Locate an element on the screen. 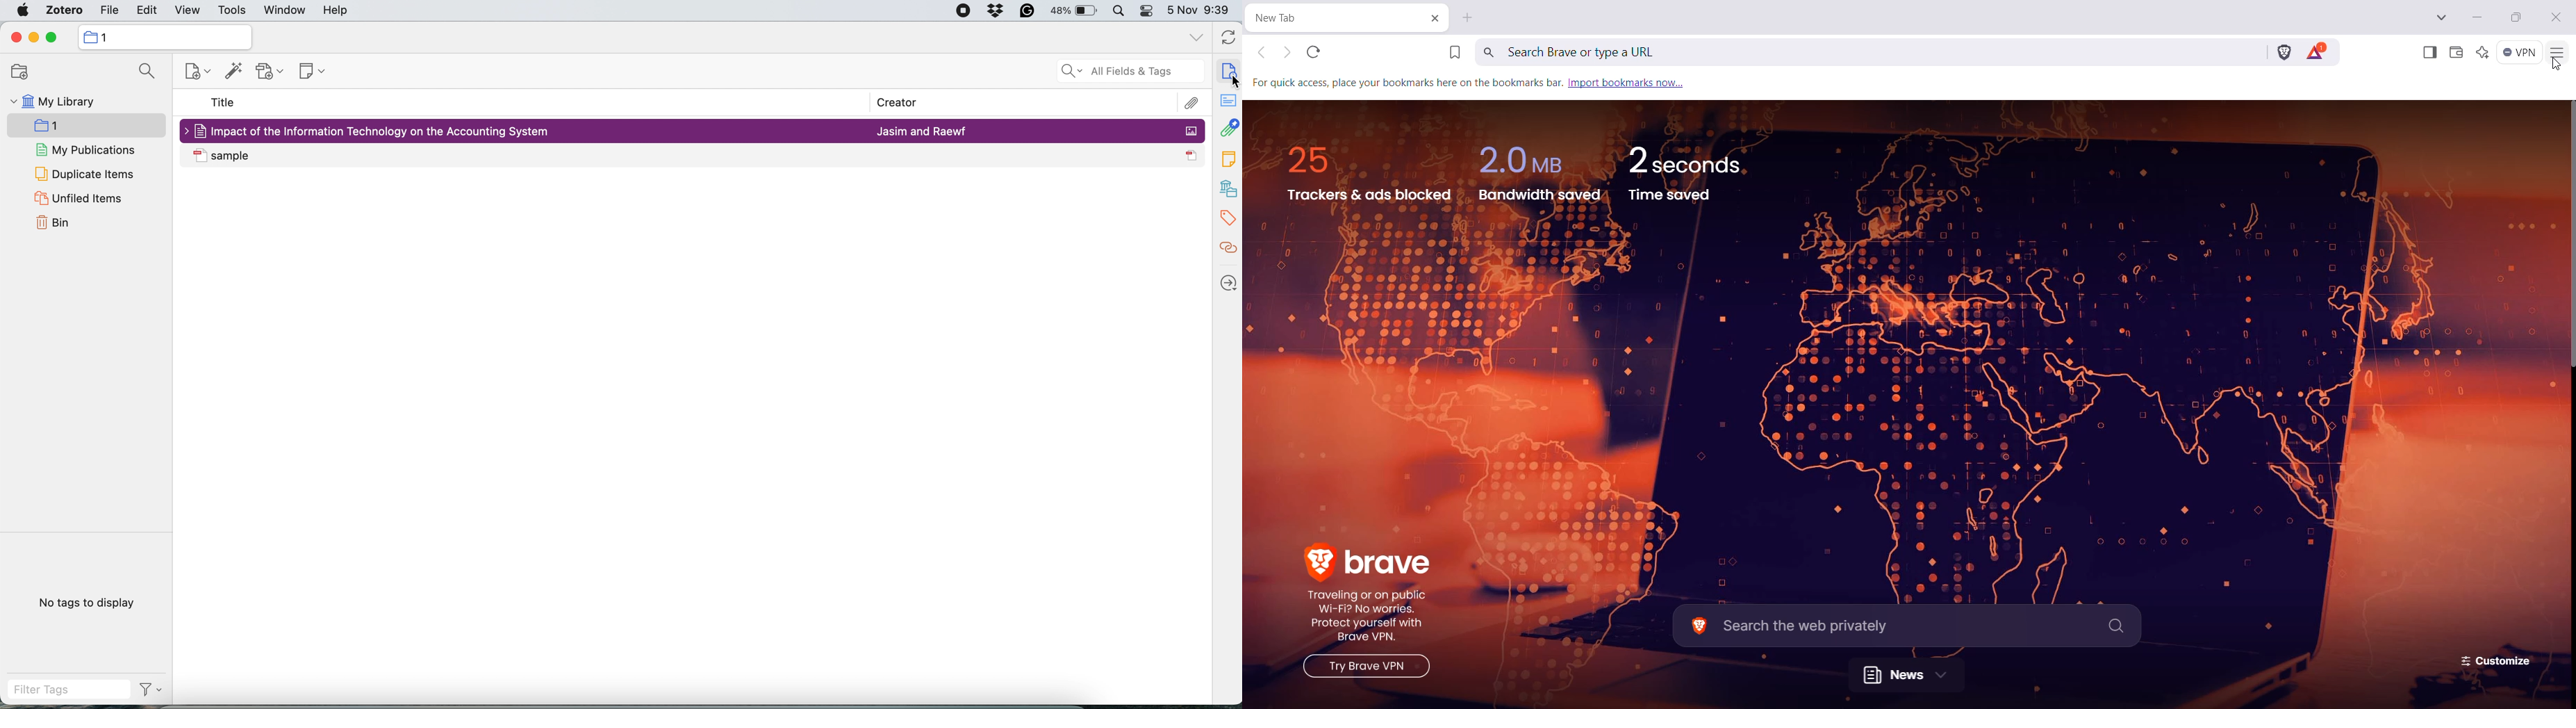  control center is located at coordinates (1150, 11).